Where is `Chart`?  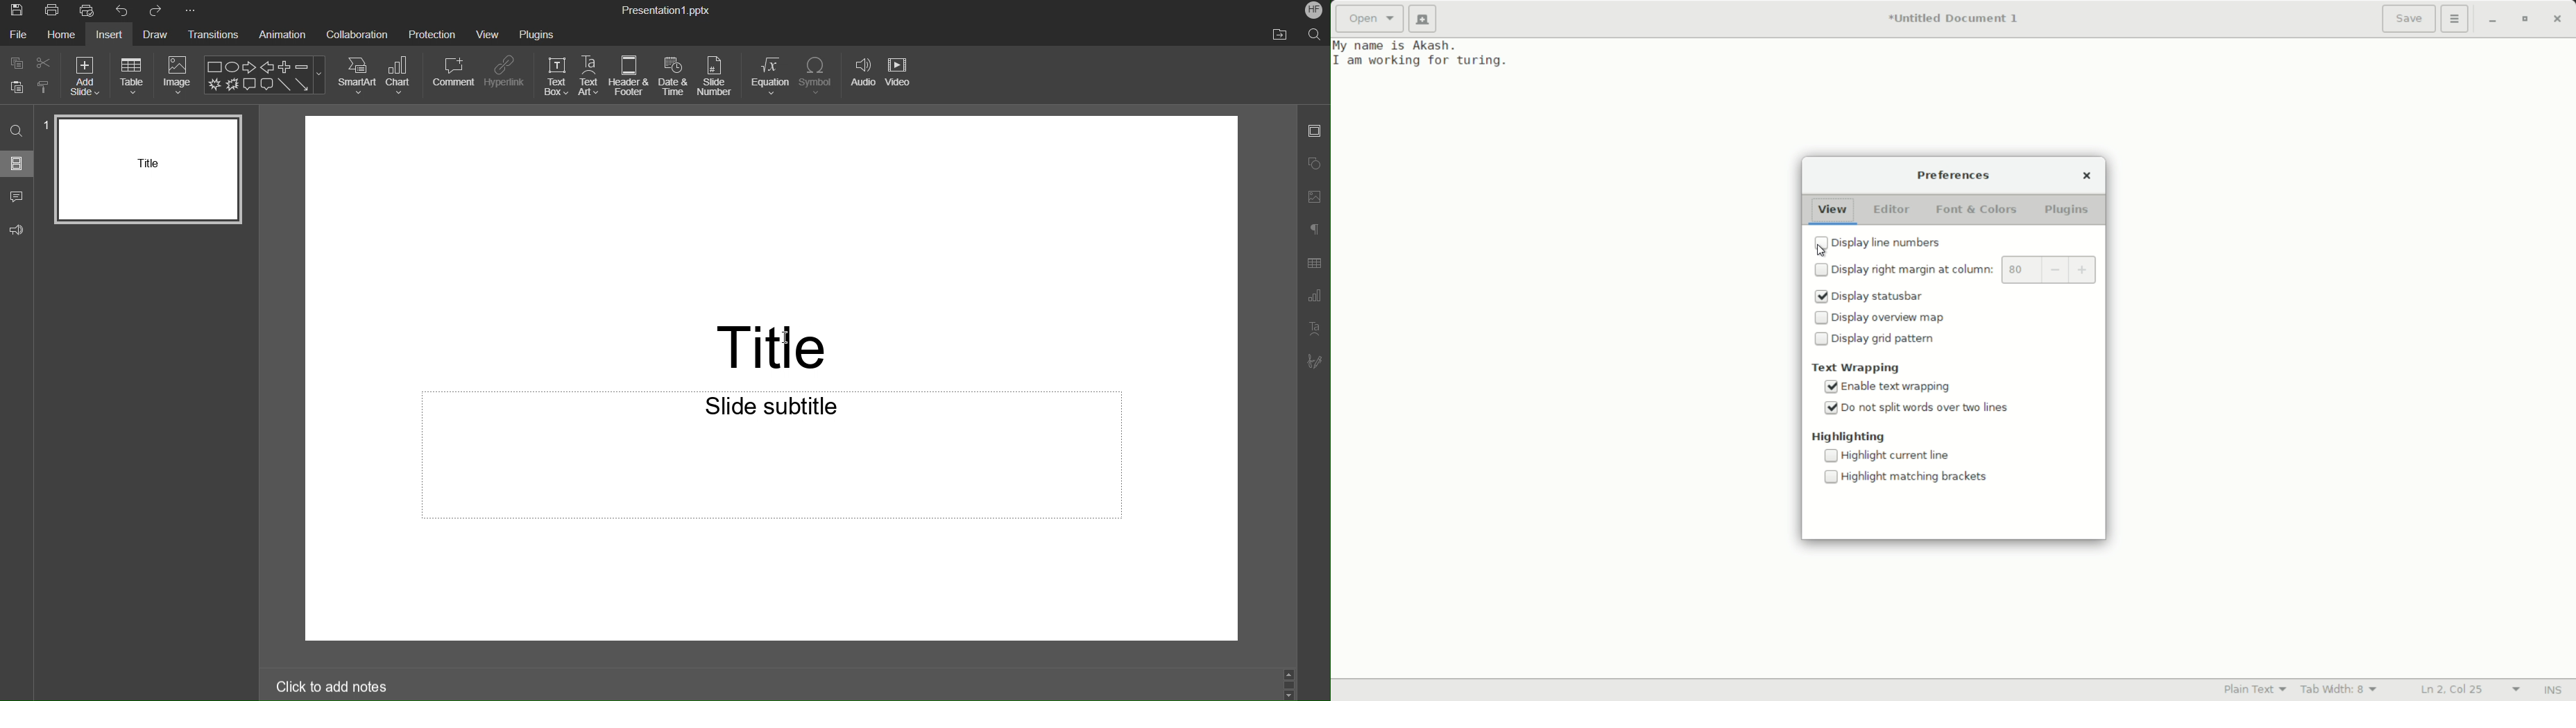 Chart is located at coordinates (402, 76).